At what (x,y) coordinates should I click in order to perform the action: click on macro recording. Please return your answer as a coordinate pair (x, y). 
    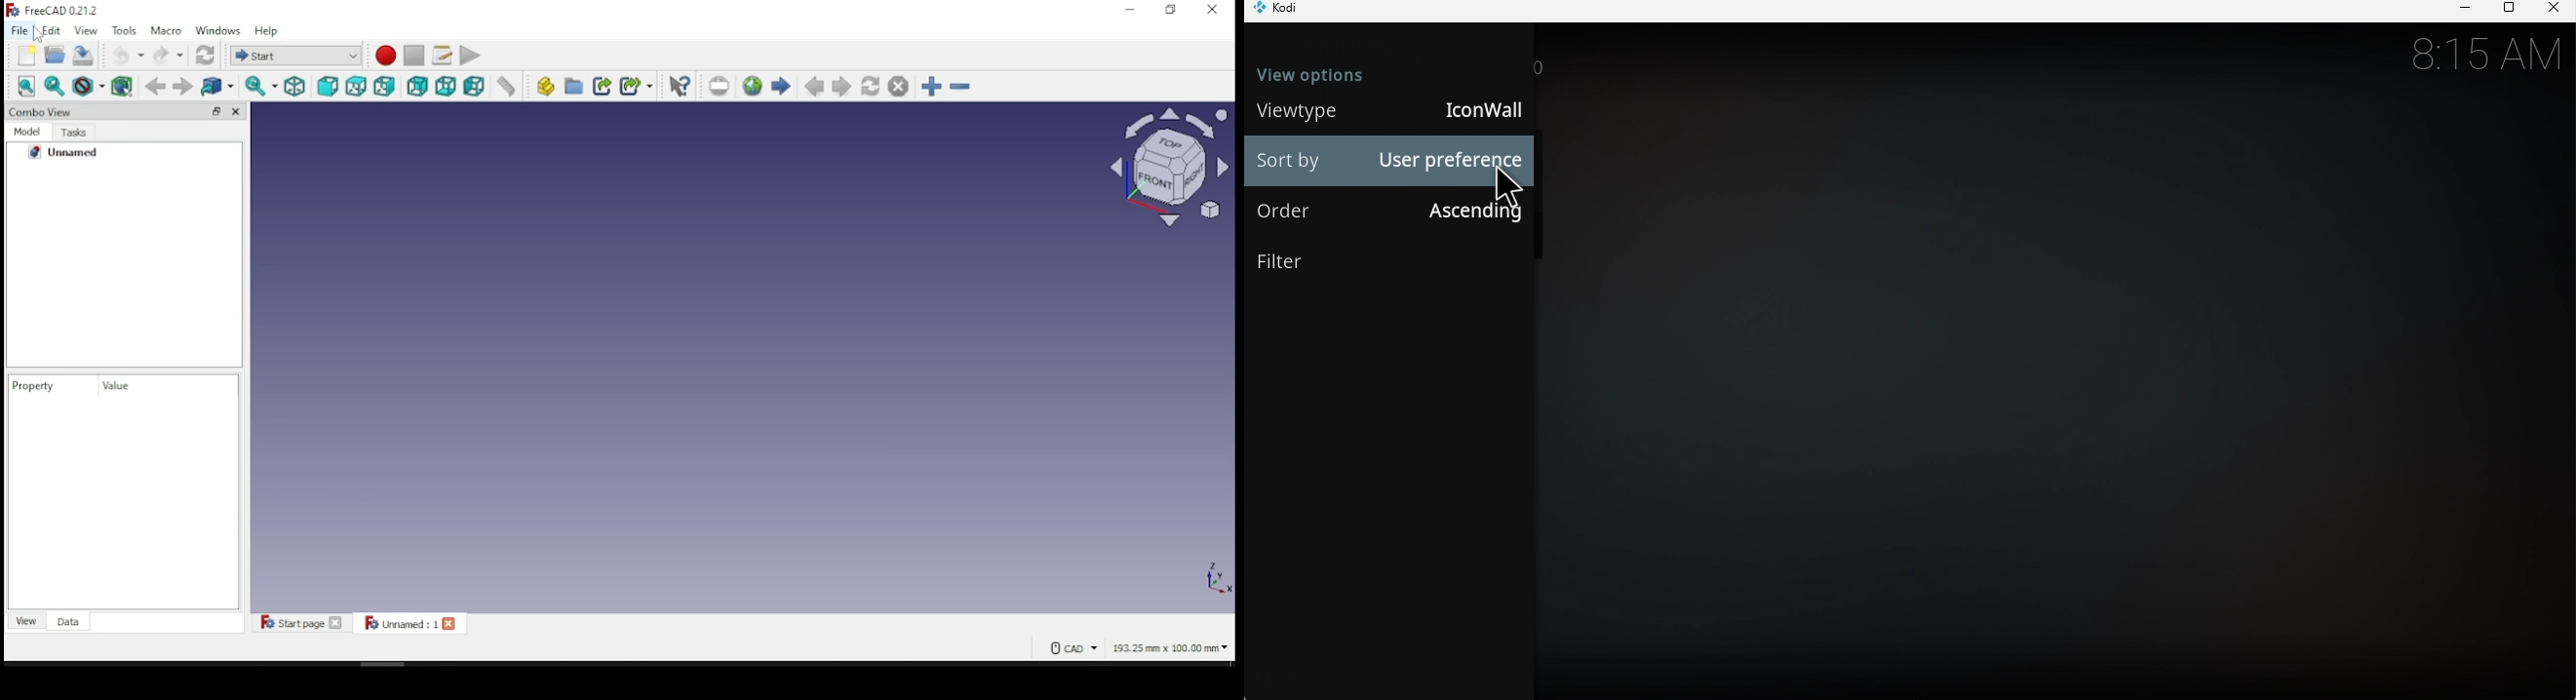
    Looking at the image, I should click on (386, 55).